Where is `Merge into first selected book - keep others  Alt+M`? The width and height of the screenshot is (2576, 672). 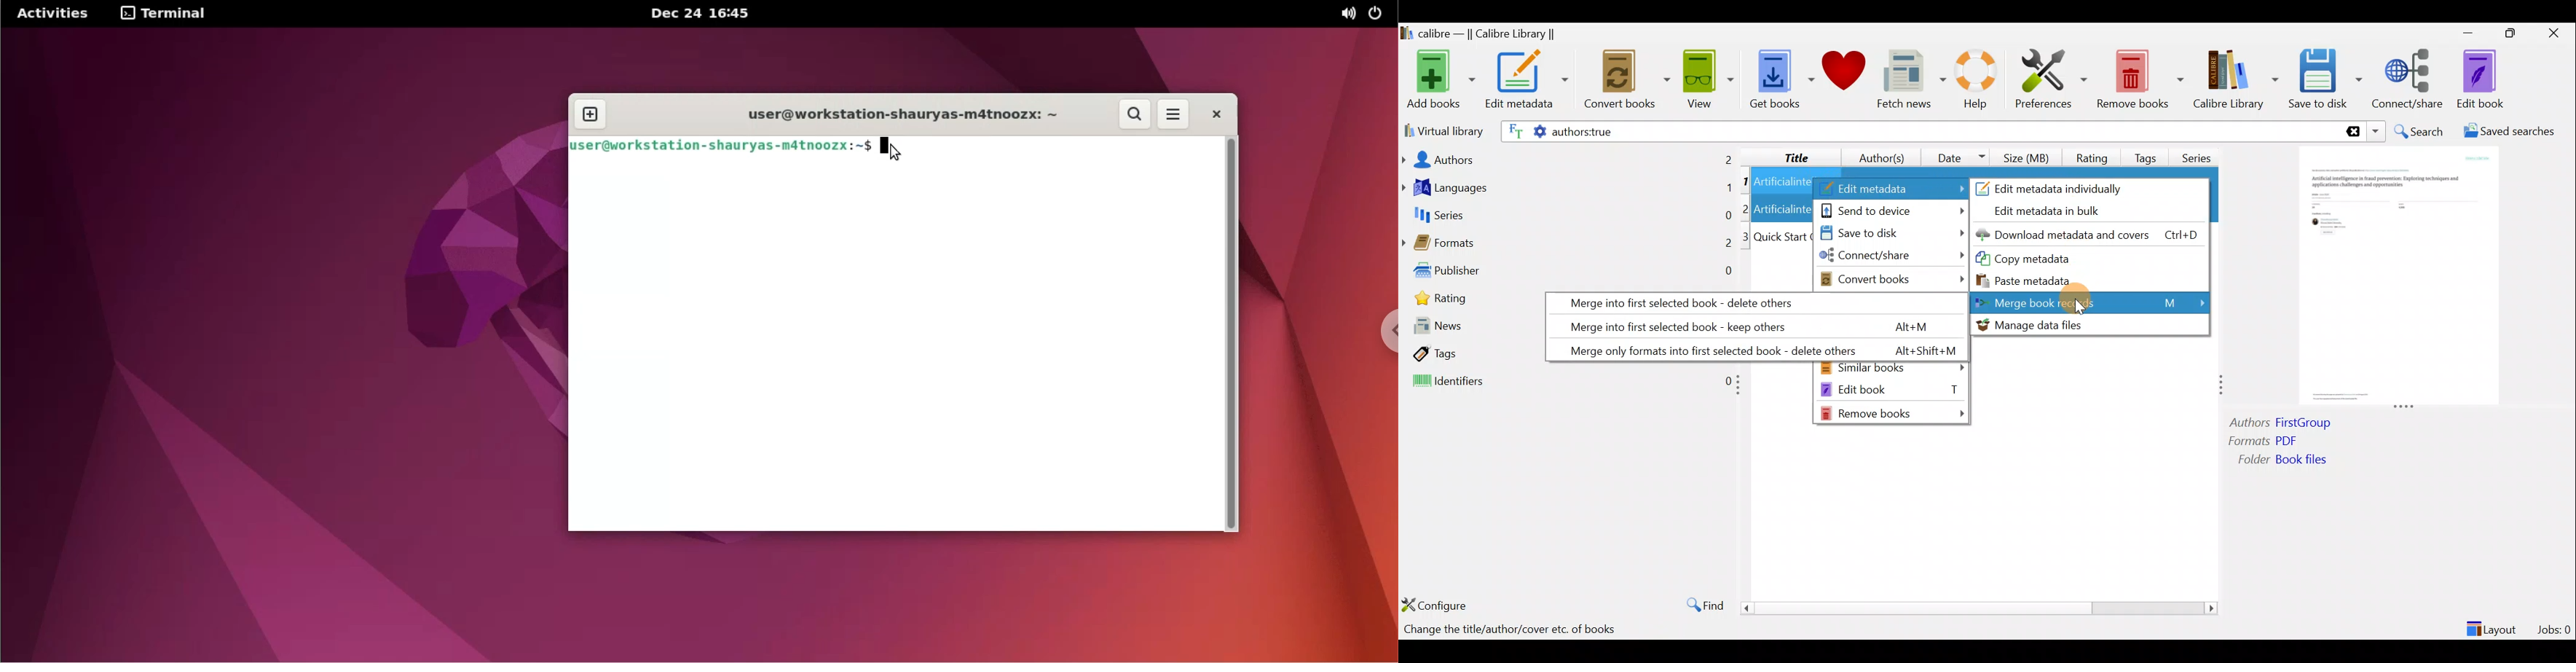 Merge into first selected book - keep others  Alt+M is located at coordinates (1748, 324).